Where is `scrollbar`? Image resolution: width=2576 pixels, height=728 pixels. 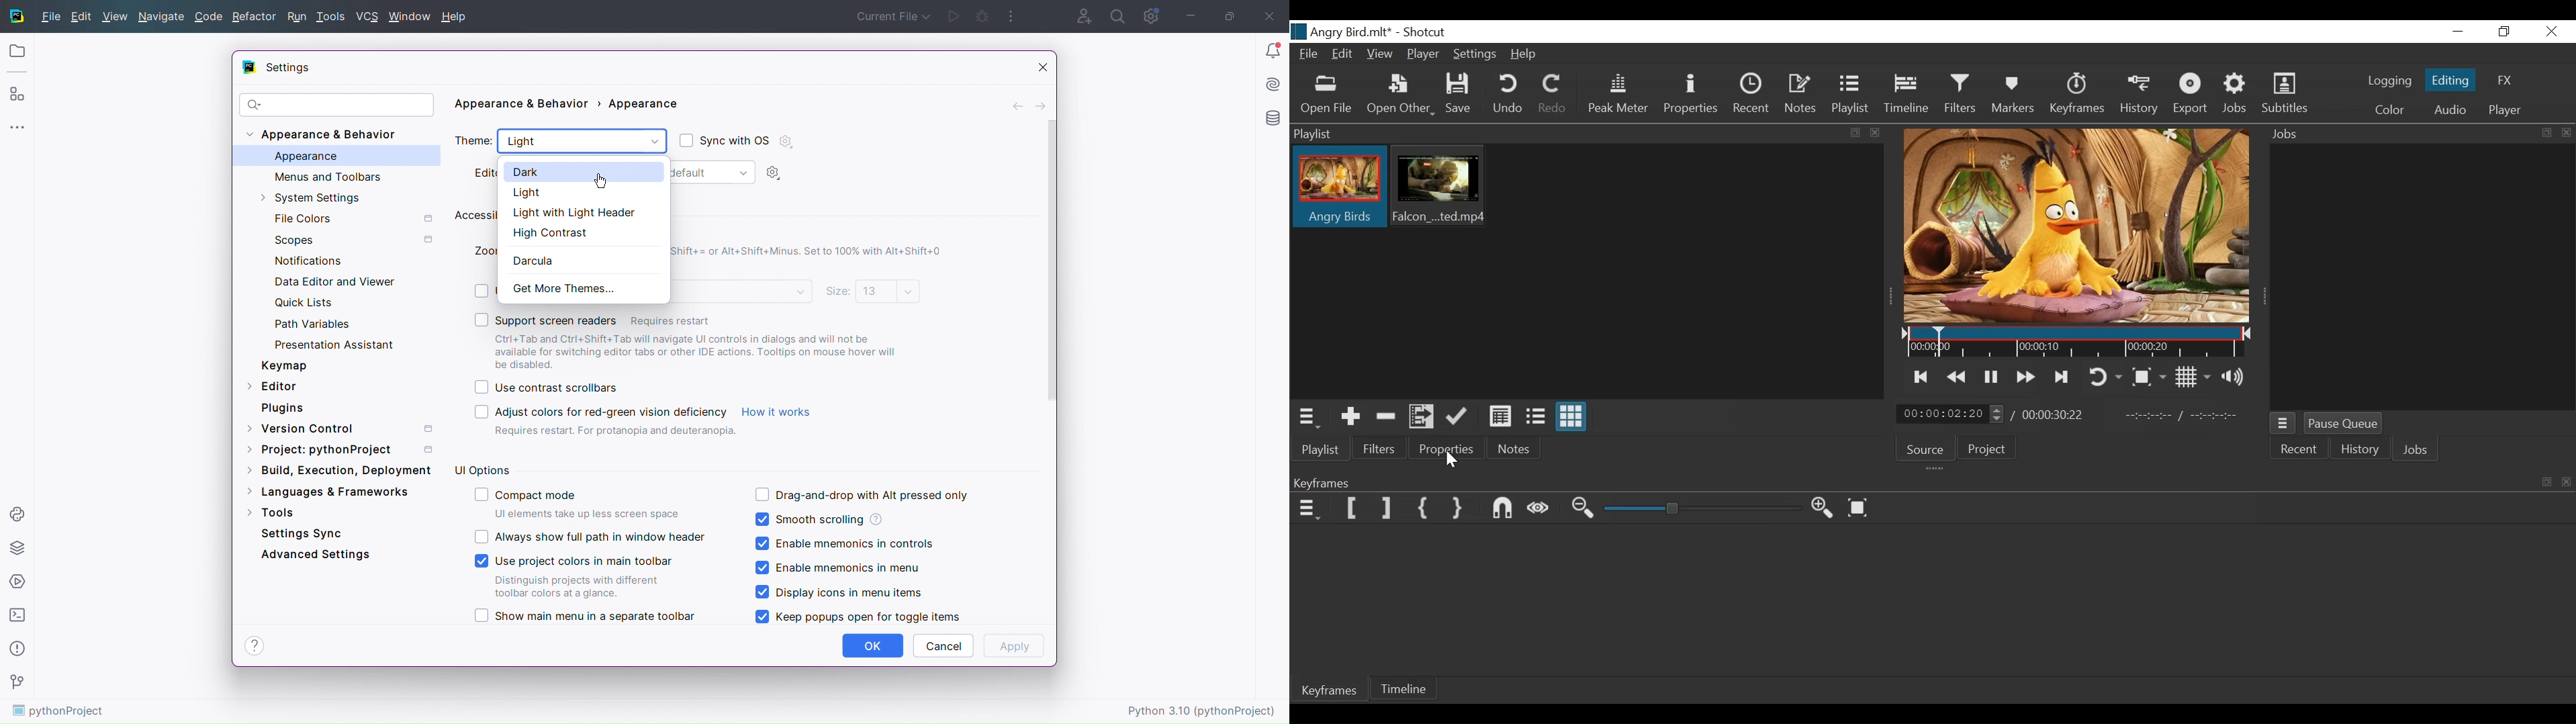
scrollbar is located at coordinates (1048, 260).